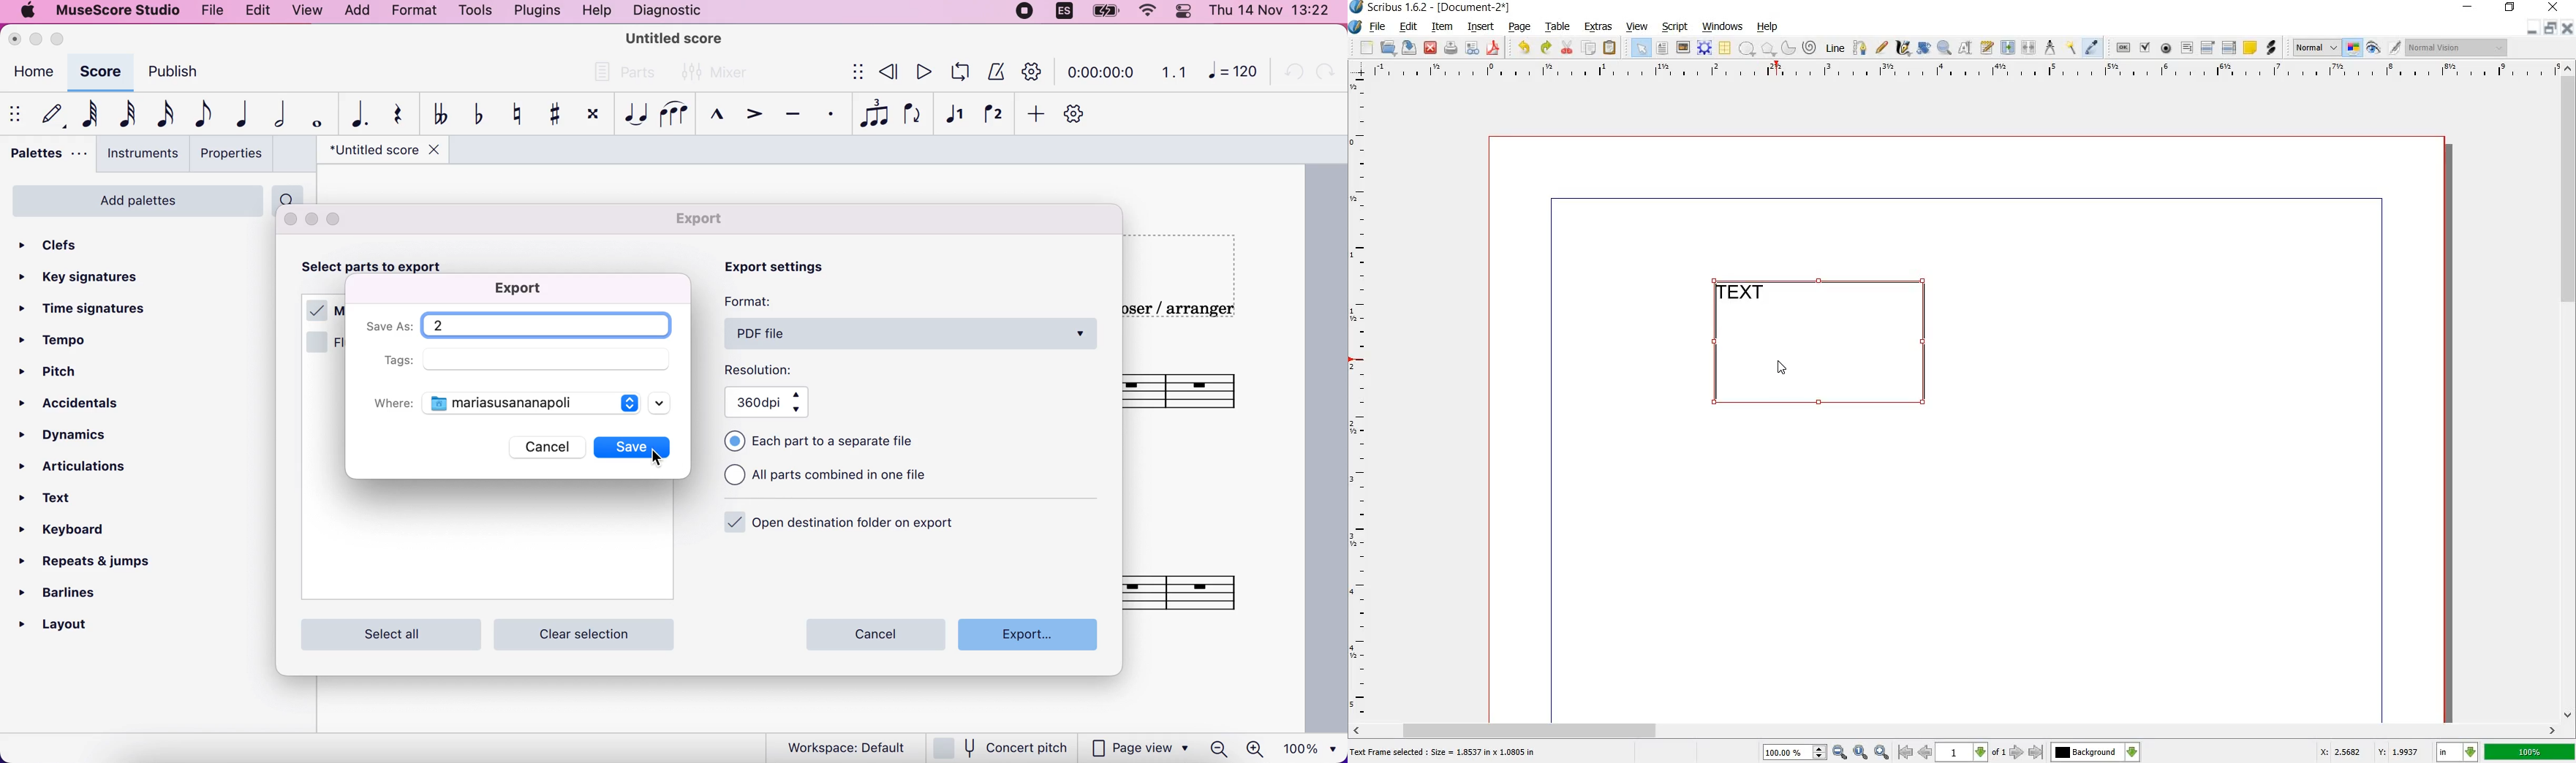  I want to click on pdf text field, so click(2186, 48).